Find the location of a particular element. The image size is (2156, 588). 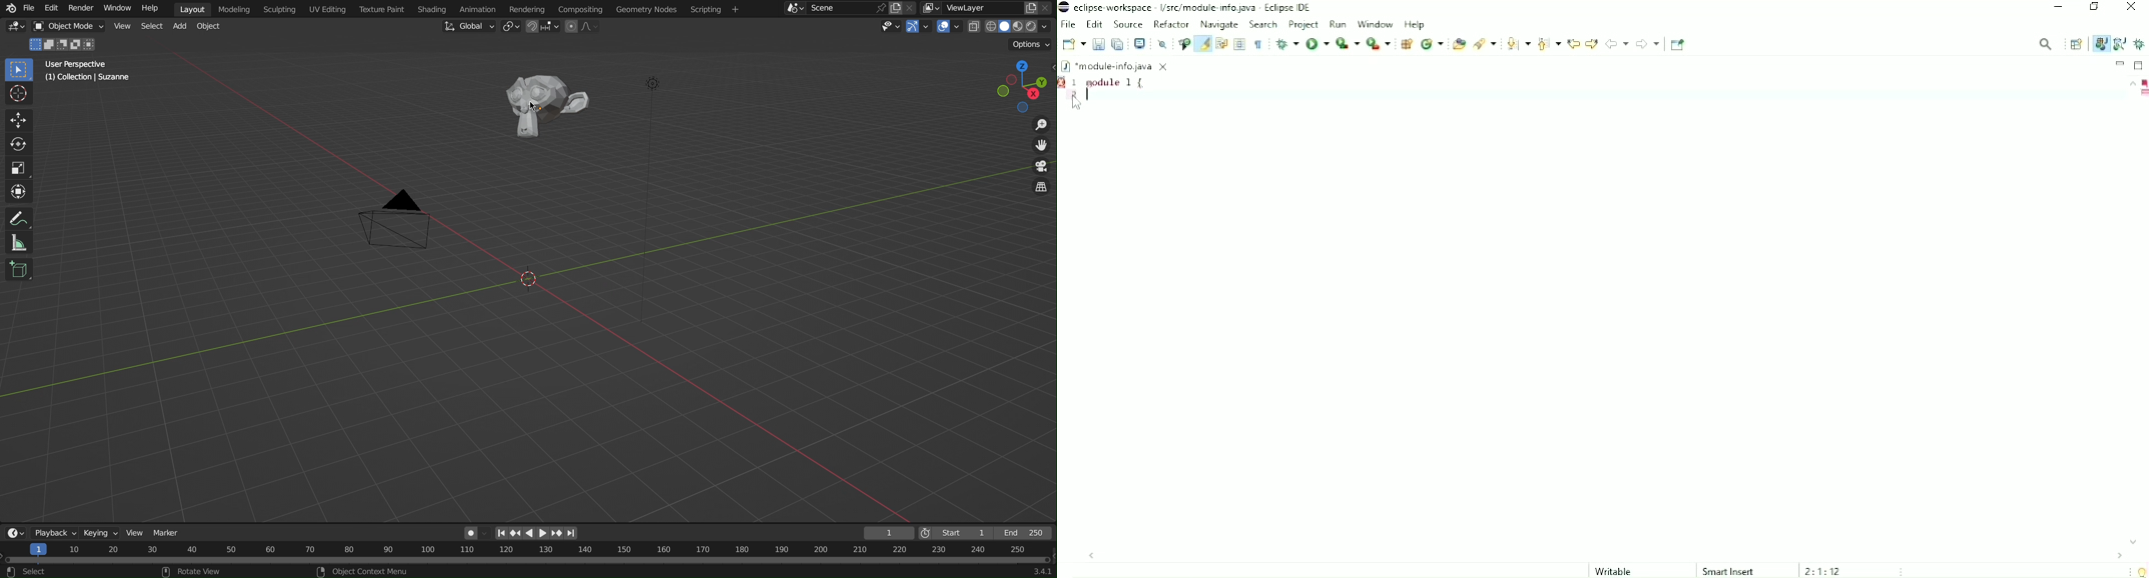

eclipse workspace /src/module.info.java Eclipse IDE is located at coordinates (1188, 7).